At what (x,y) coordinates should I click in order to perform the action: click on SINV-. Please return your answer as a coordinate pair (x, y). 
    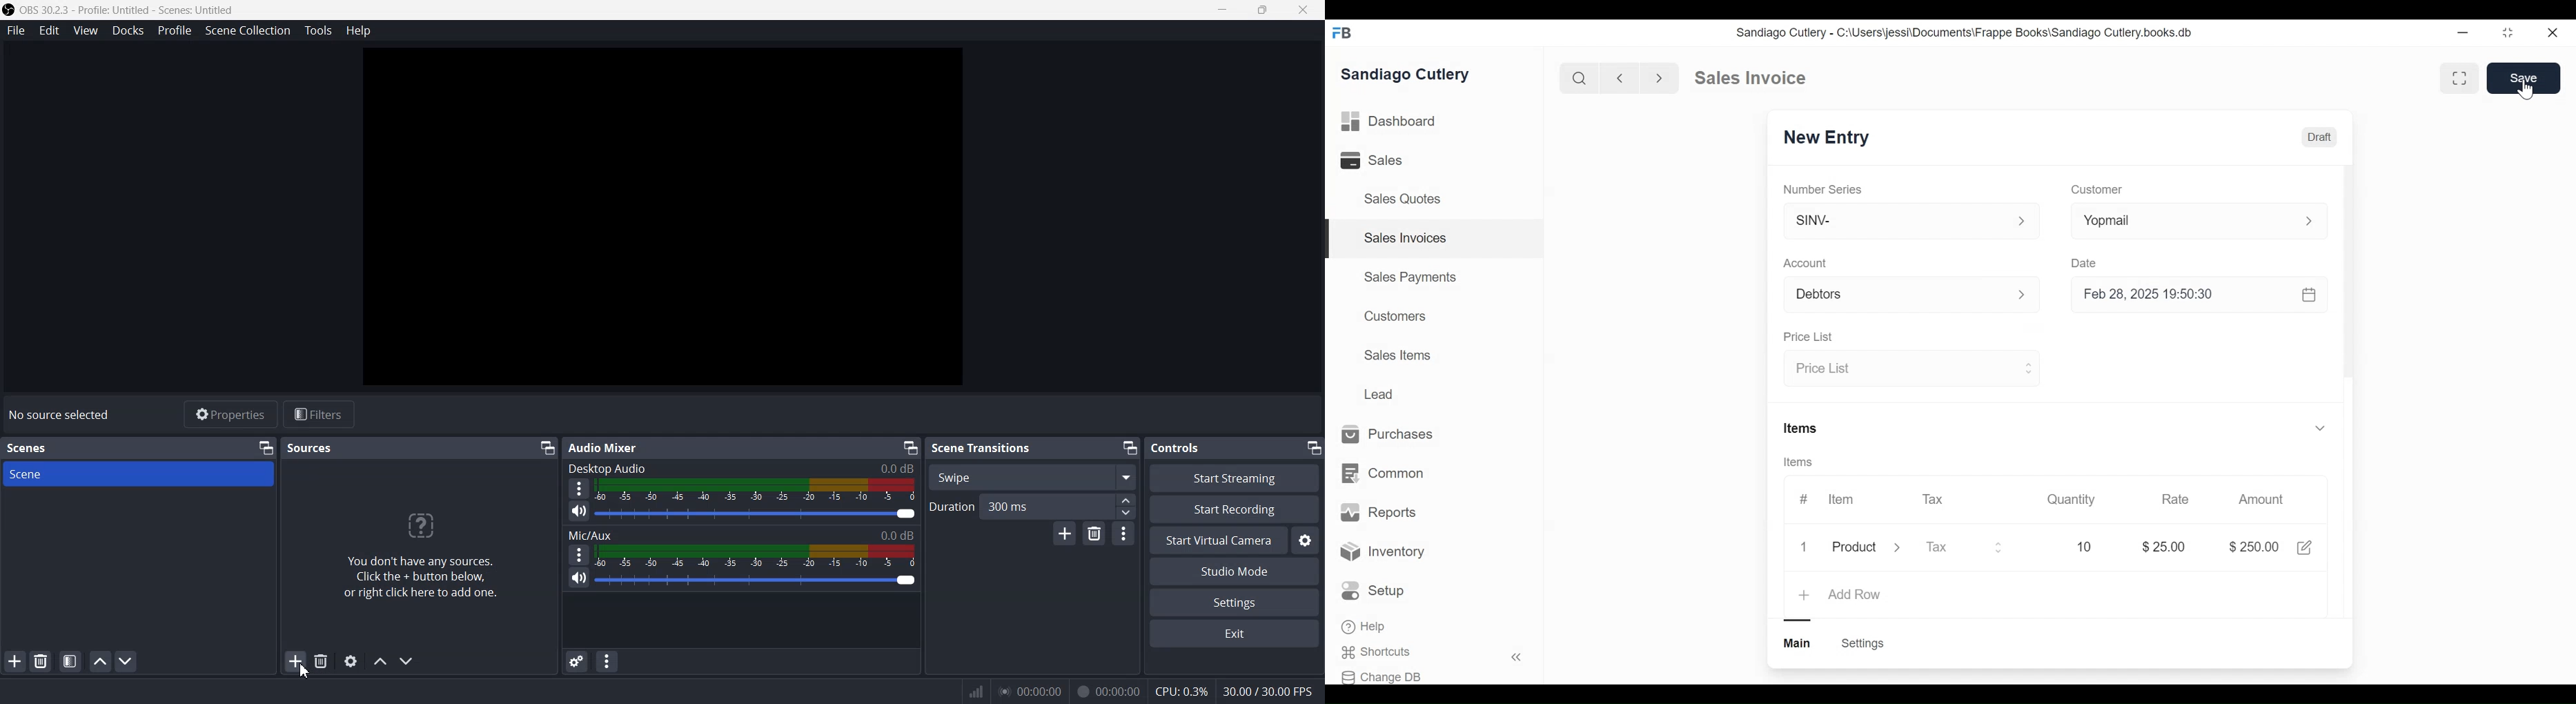
    Looking at the image, I should click on (1910, 224).